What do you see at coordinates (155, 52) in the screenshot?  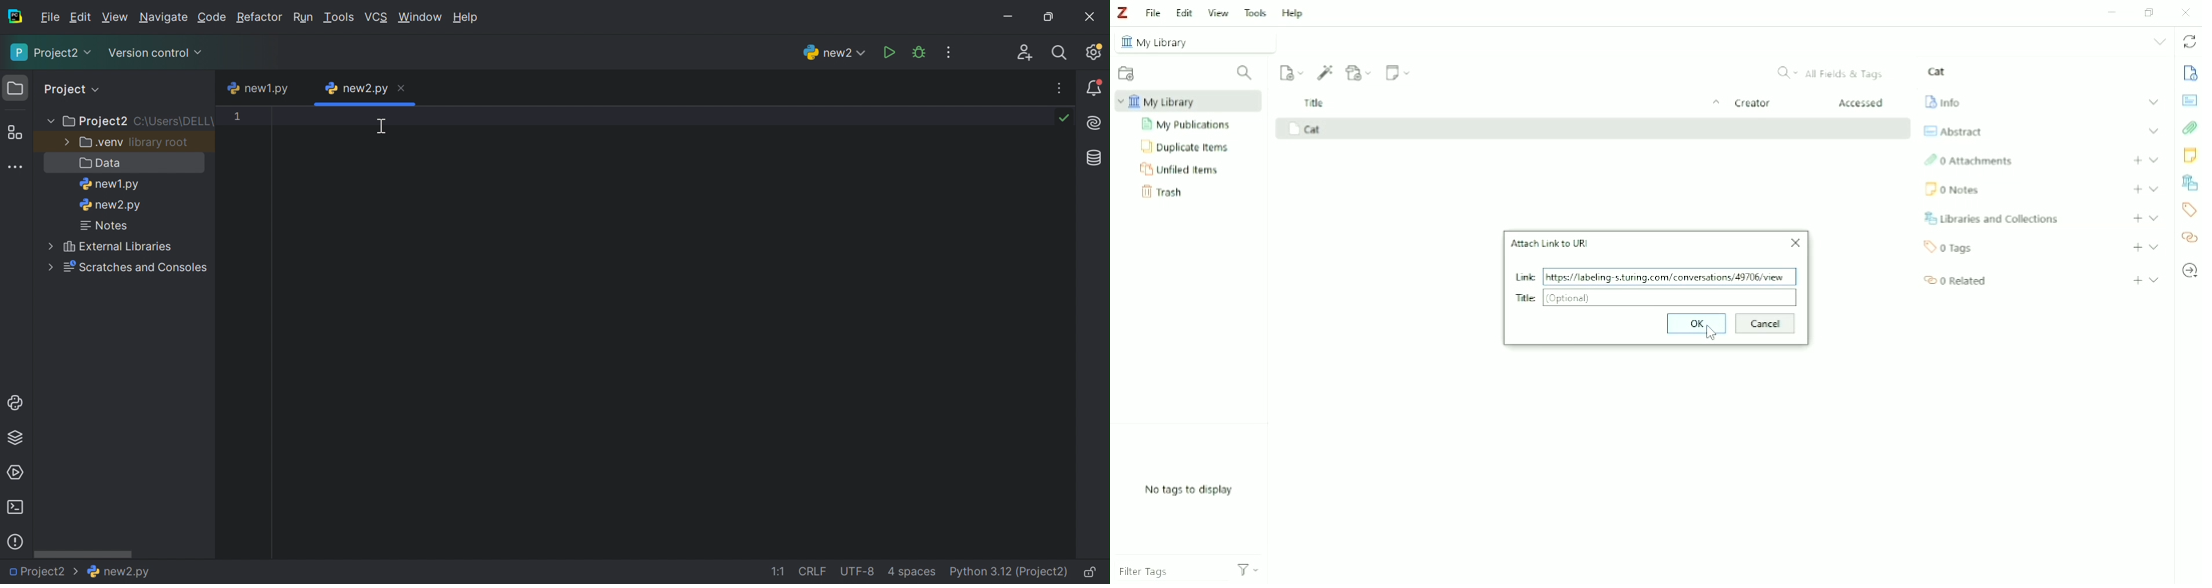 I see `Version control` at bounding box center [155, 52].